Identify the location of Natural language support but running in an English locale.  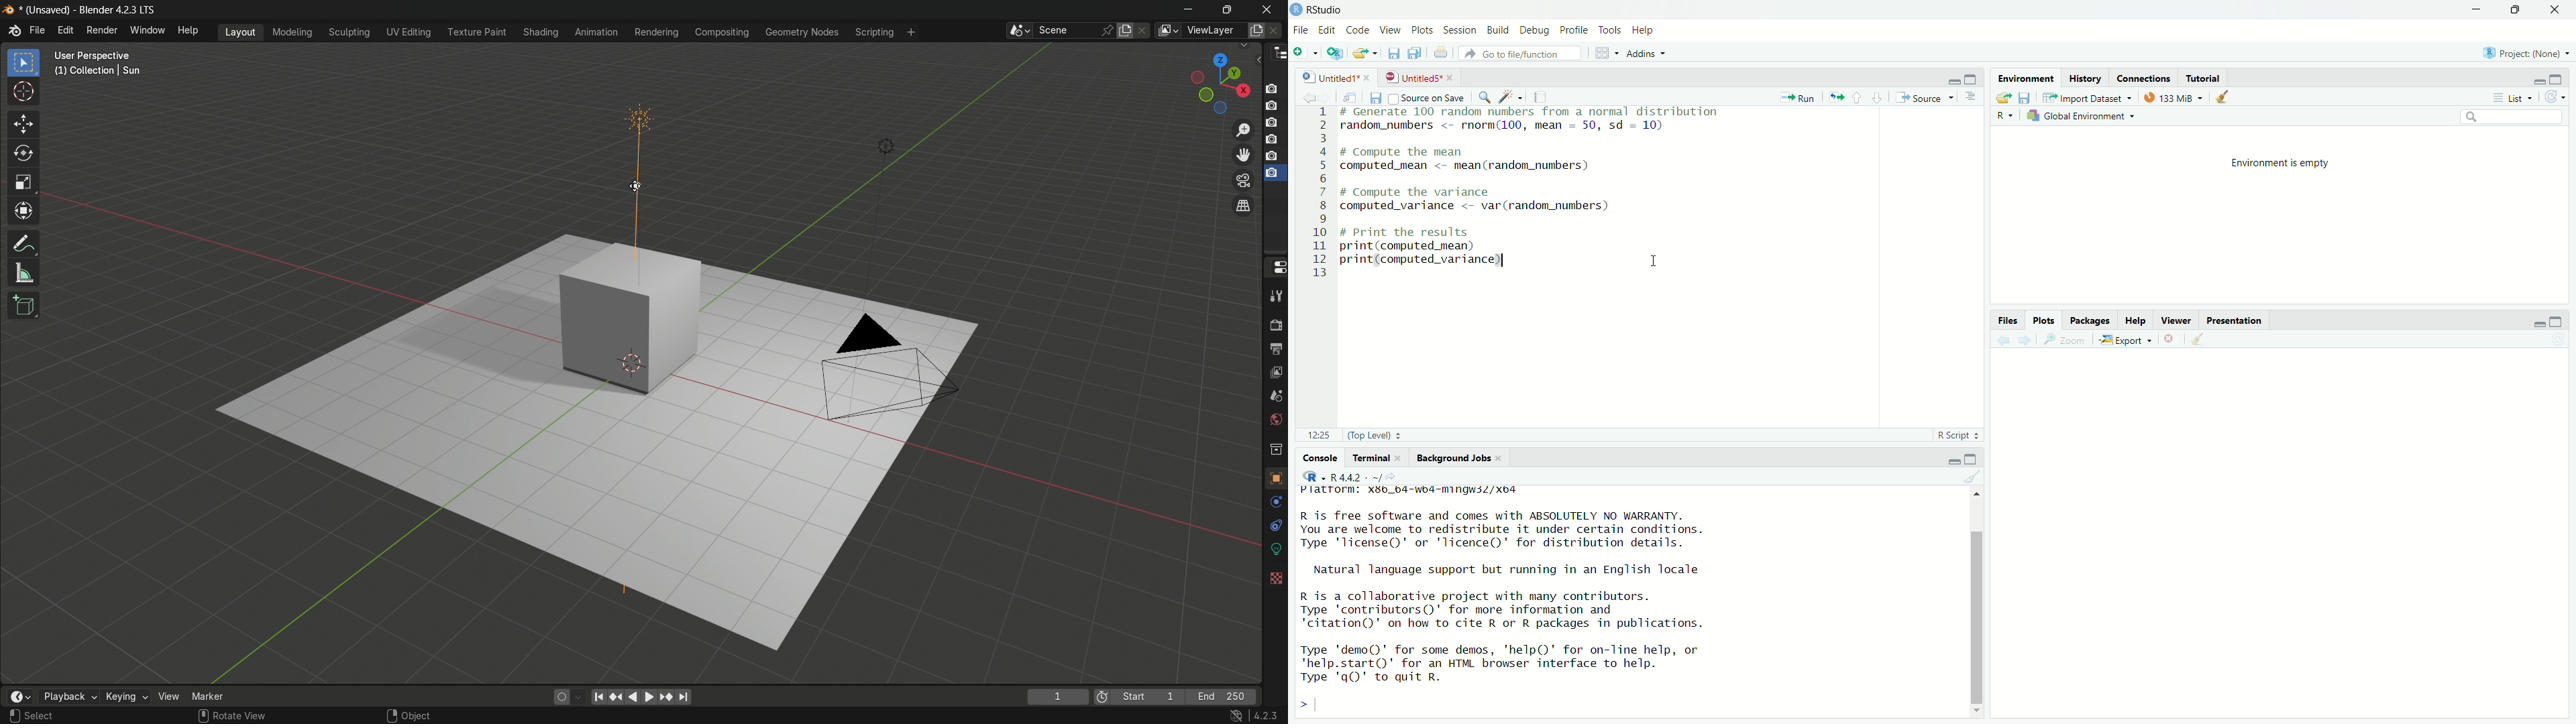
(1507, 569).